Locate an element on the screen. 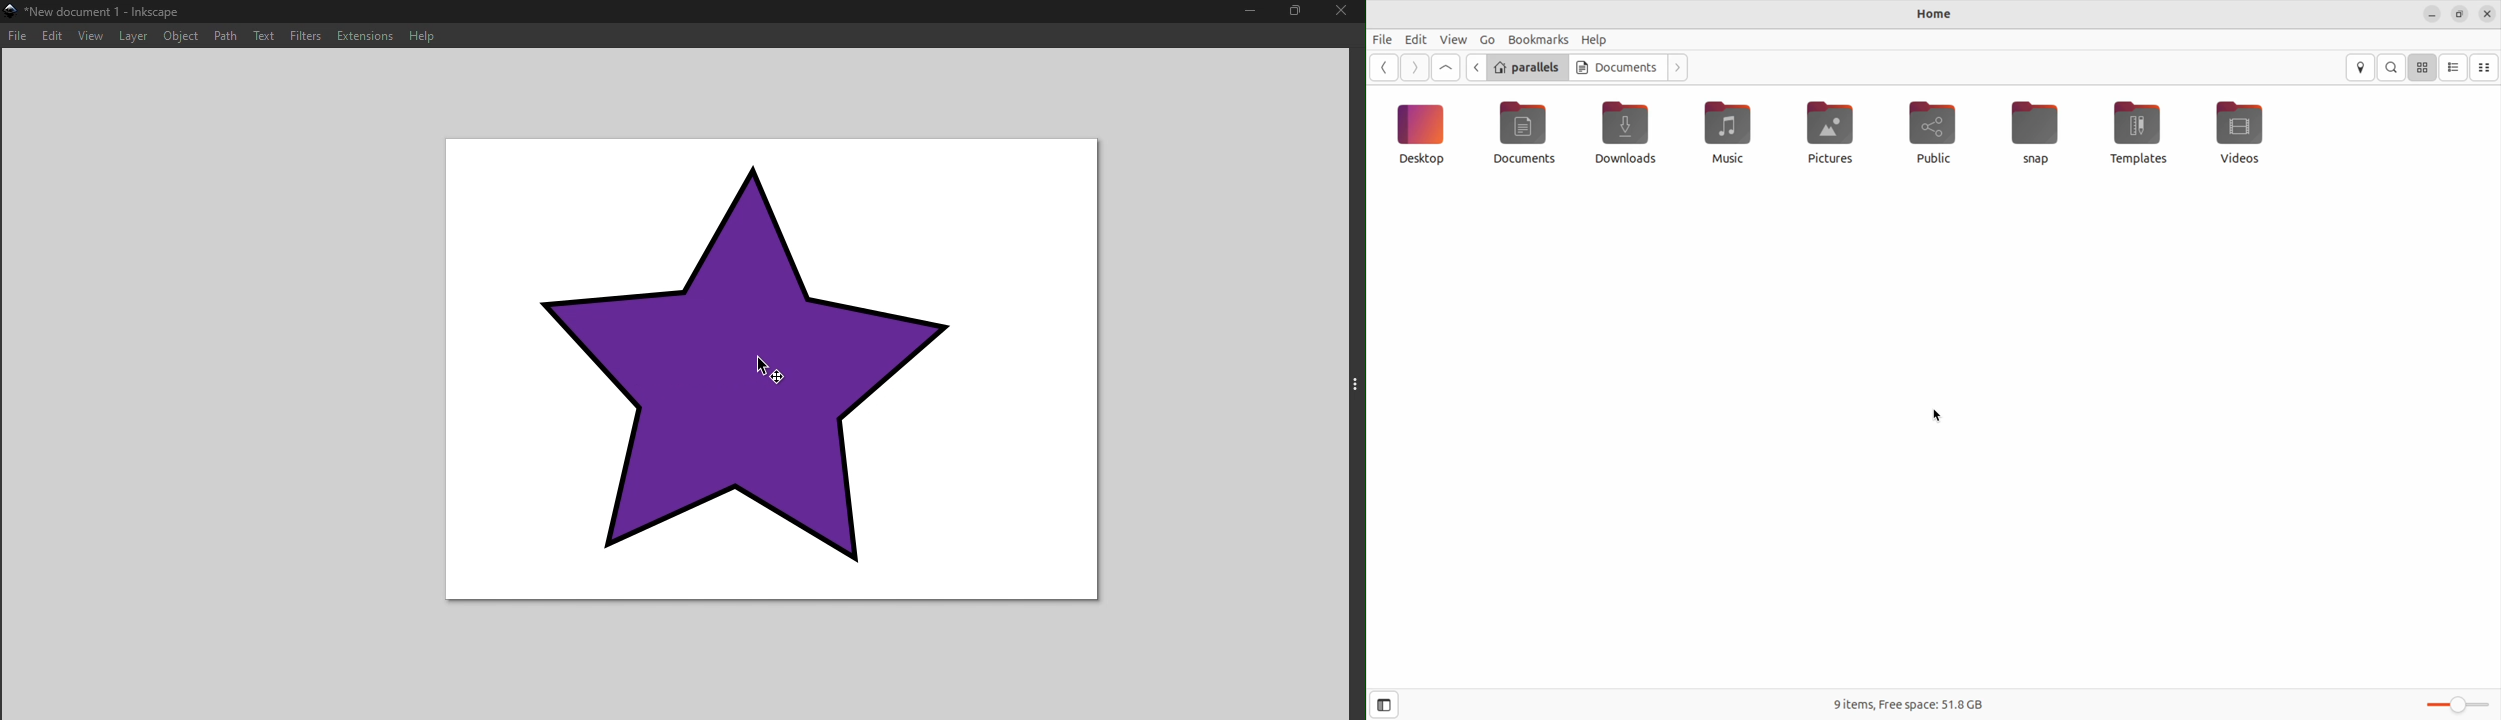 The height and width of the screenshot is (728, 2520). list view is located at coordinates (2455, 68).